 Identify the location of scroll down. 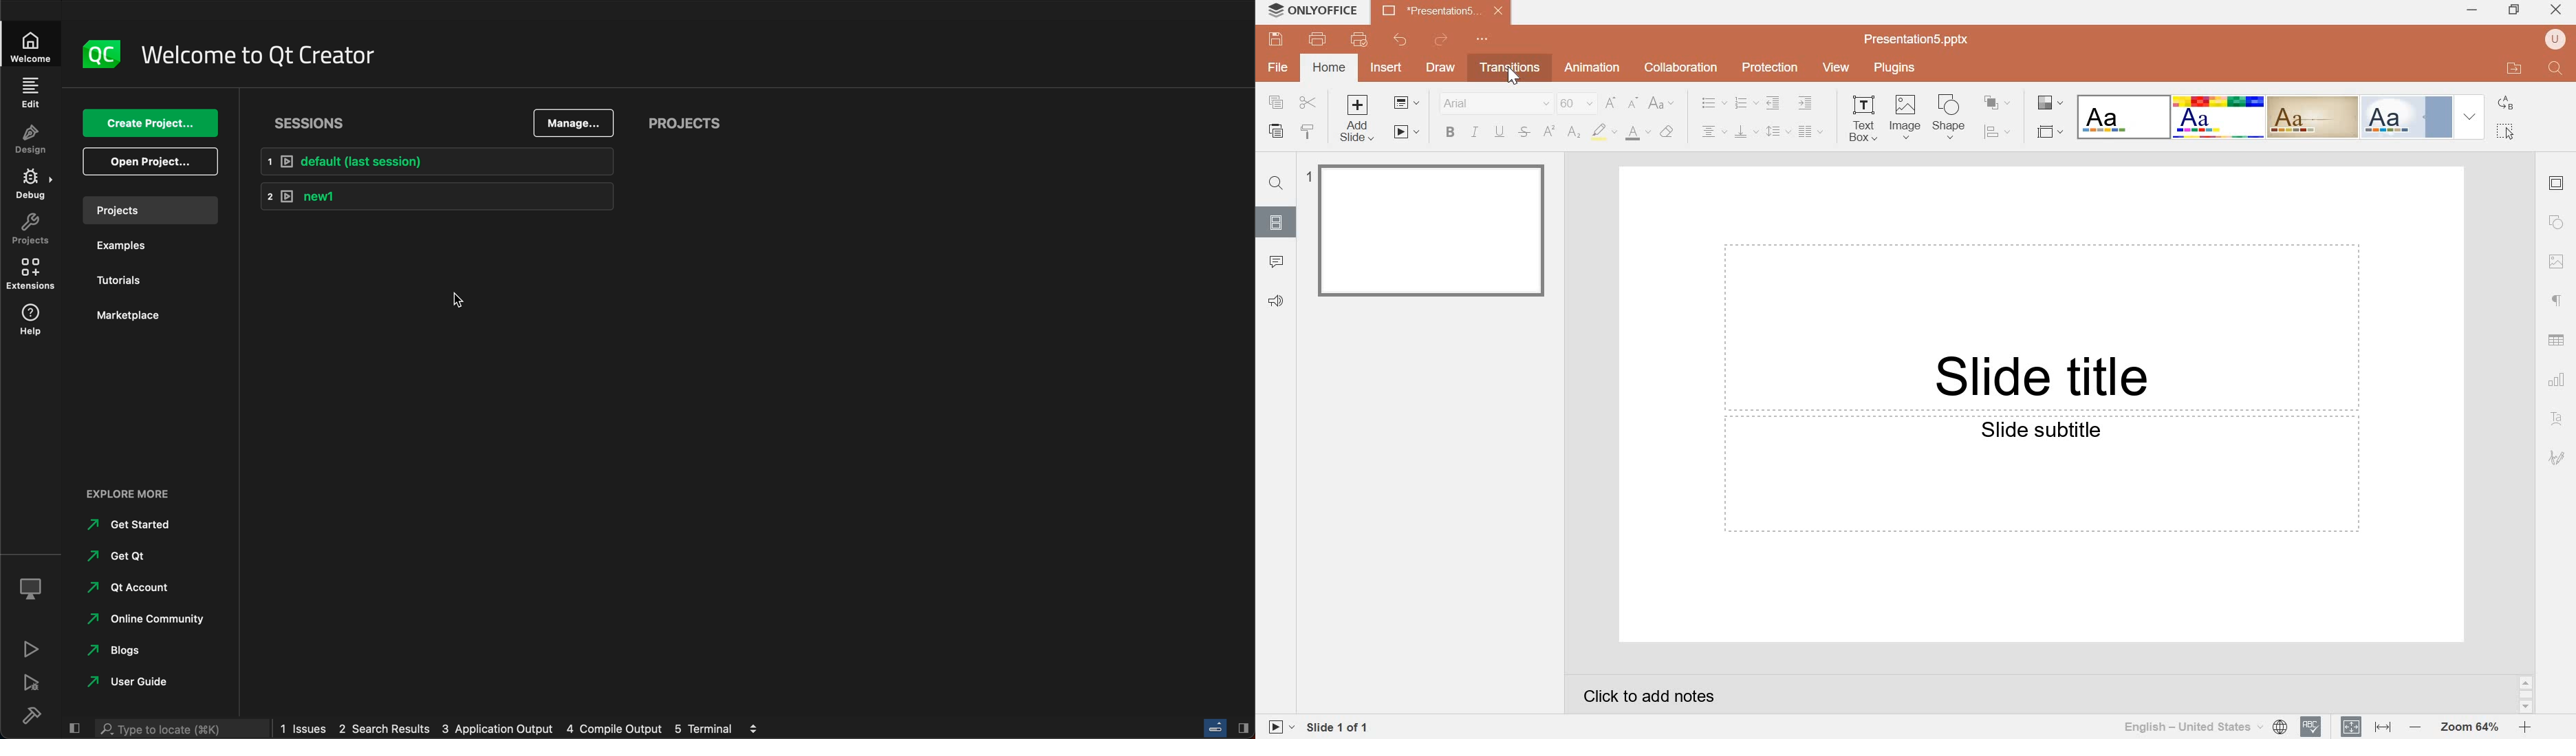
(2526, 708).